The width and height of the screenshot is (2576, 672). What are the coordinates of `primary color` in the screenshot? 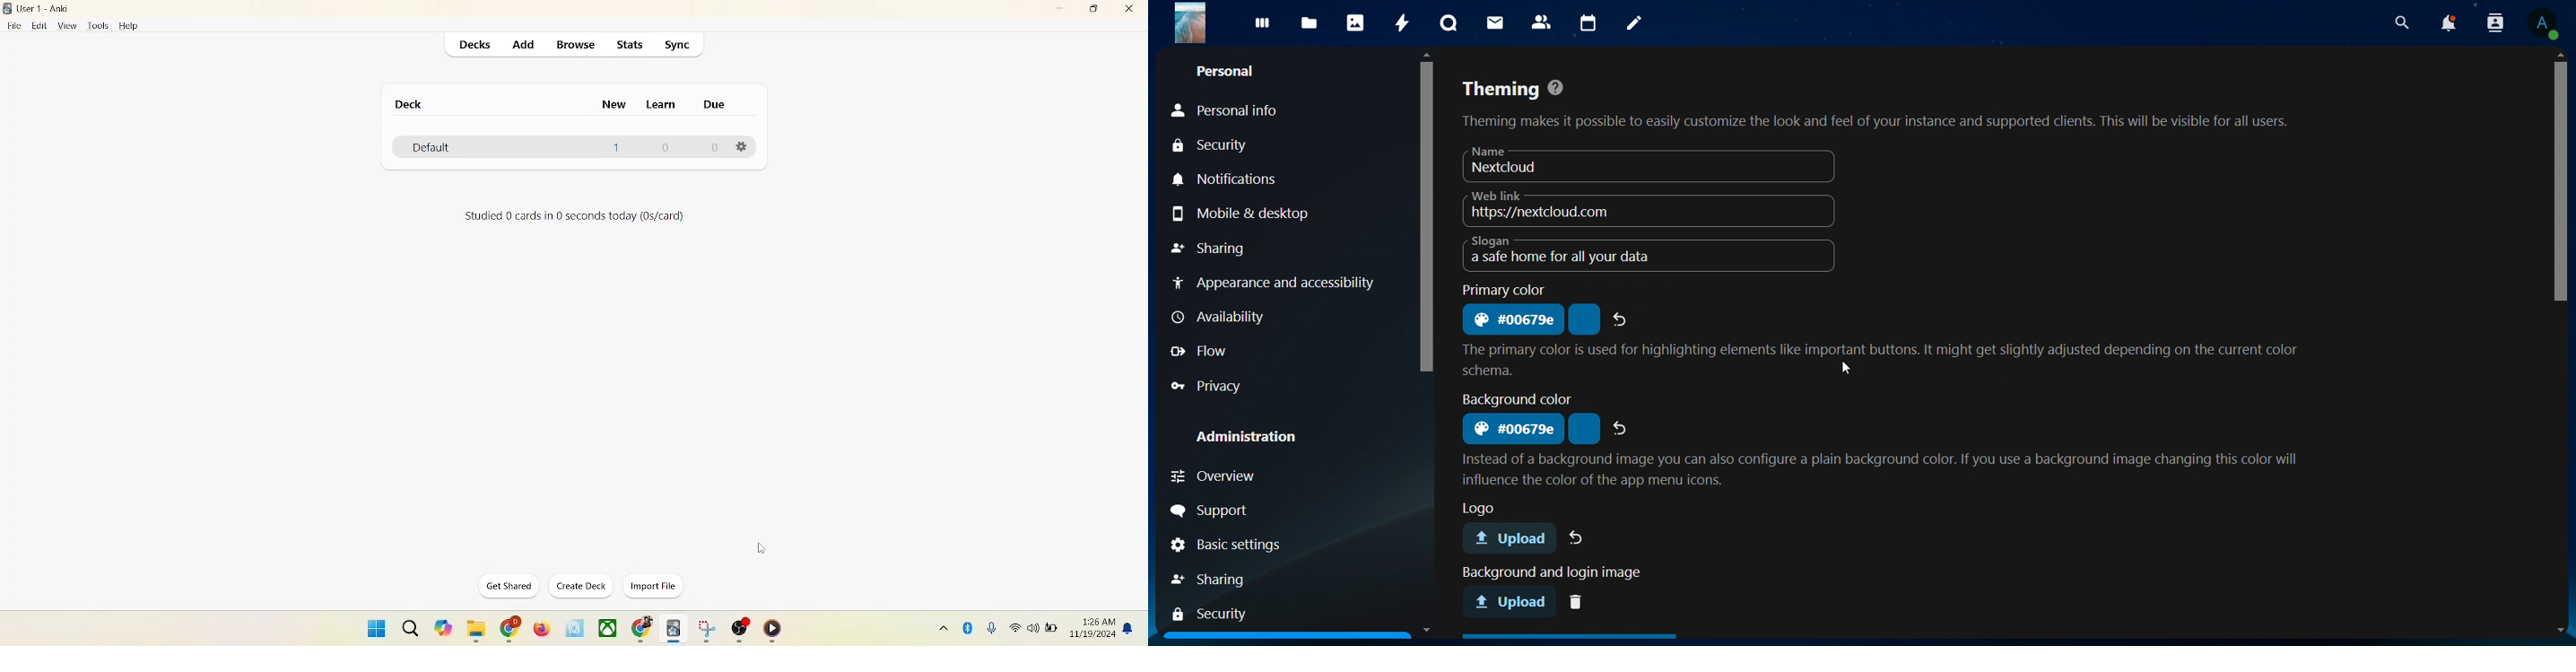 It's located at (1513, 322).